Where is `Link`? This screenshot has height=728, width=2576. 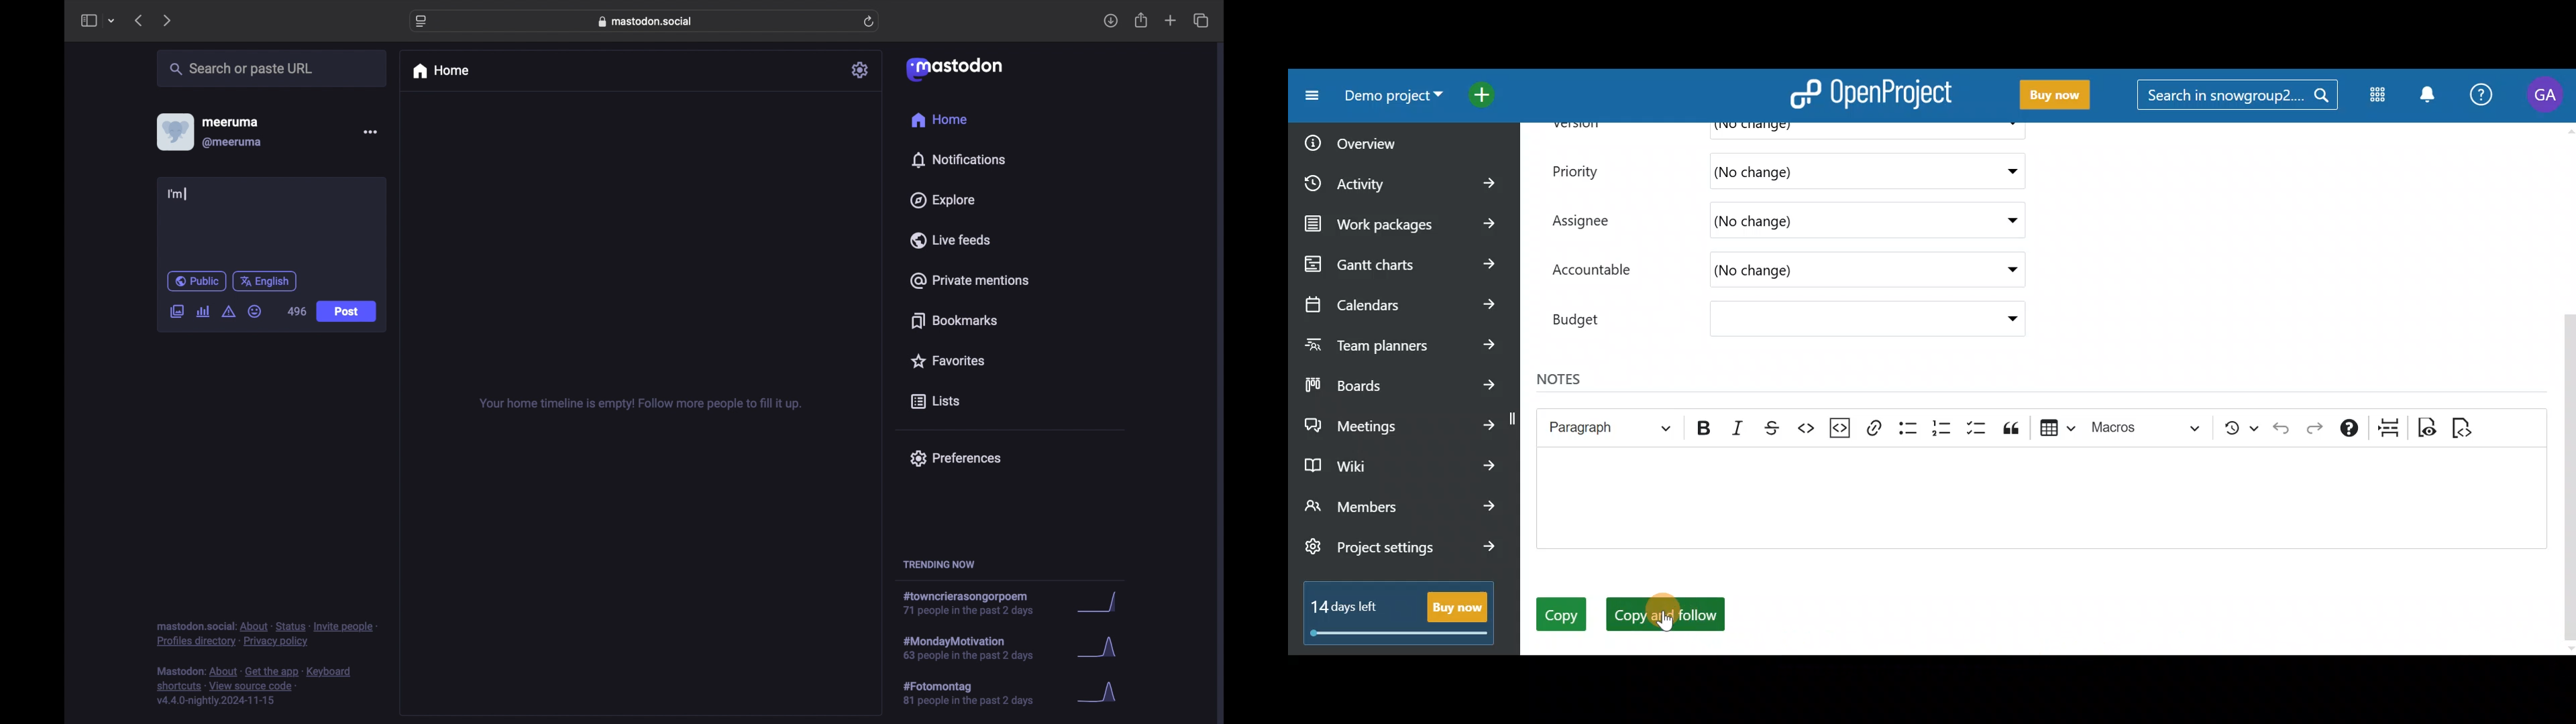 Link is located at coordinates (1872, 424).